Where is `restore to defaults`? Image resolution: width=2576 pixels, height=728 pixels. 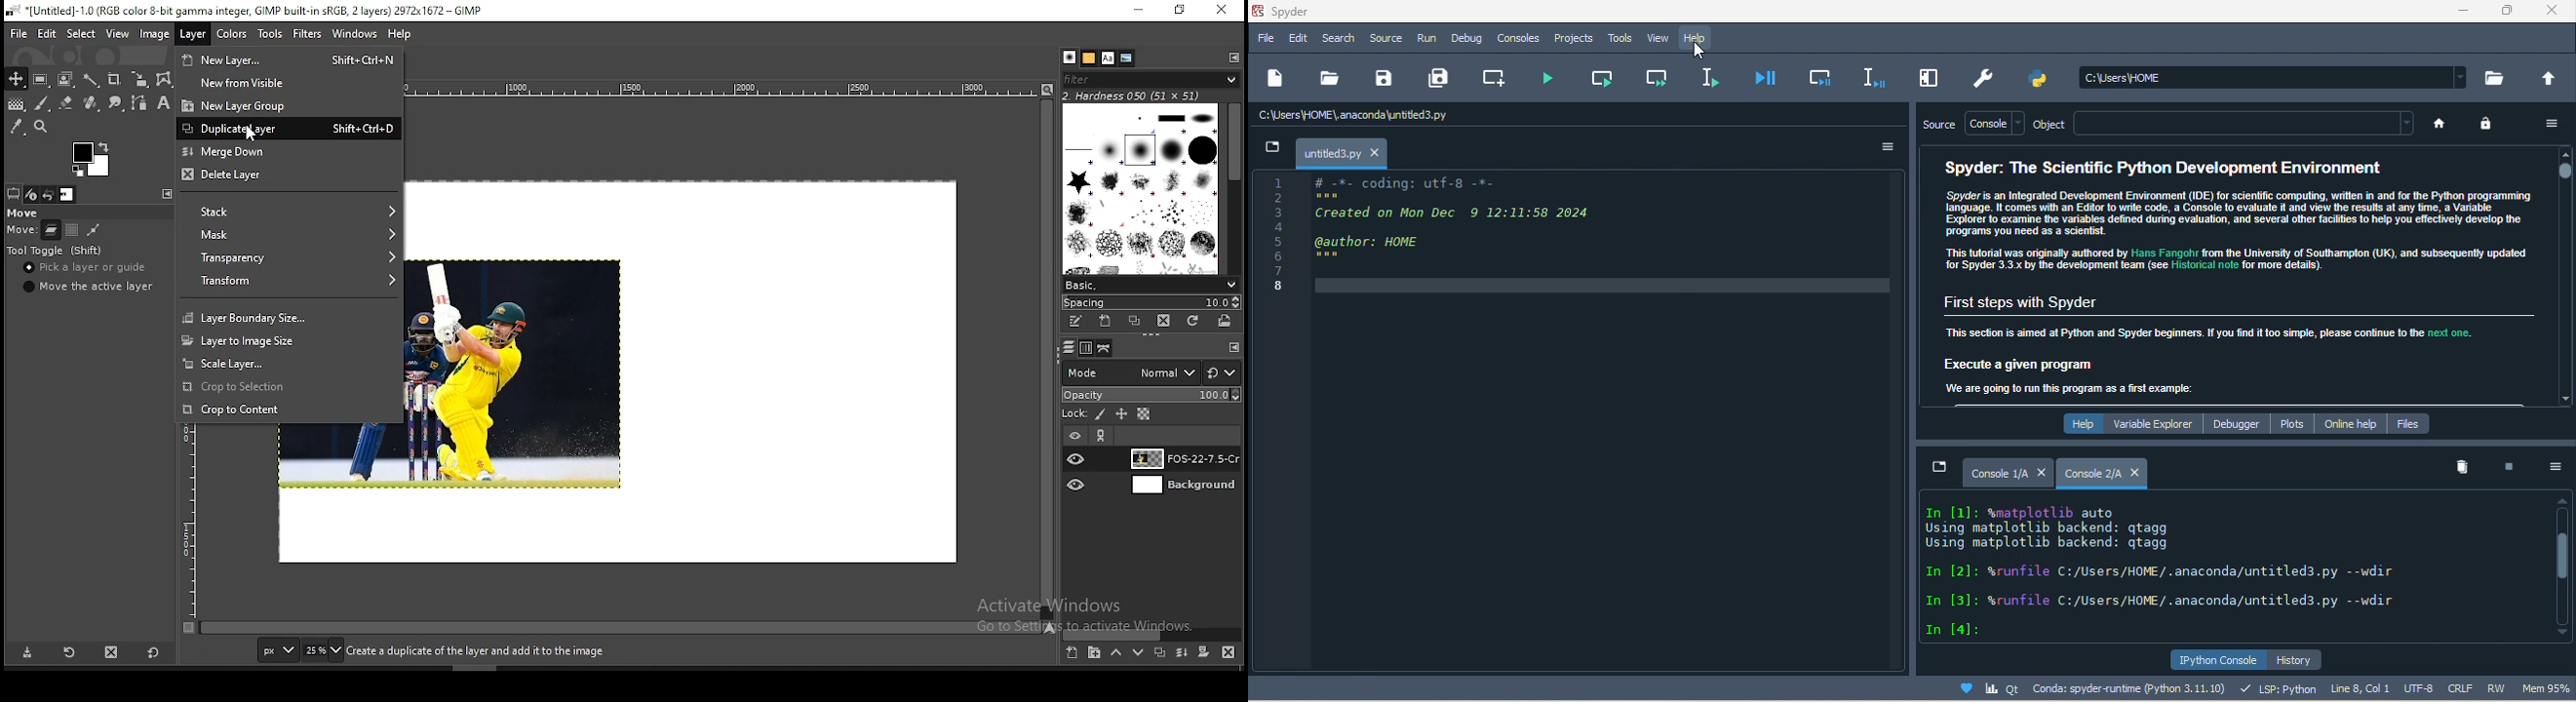 restore to defaults is located at coordinates (155, 651).